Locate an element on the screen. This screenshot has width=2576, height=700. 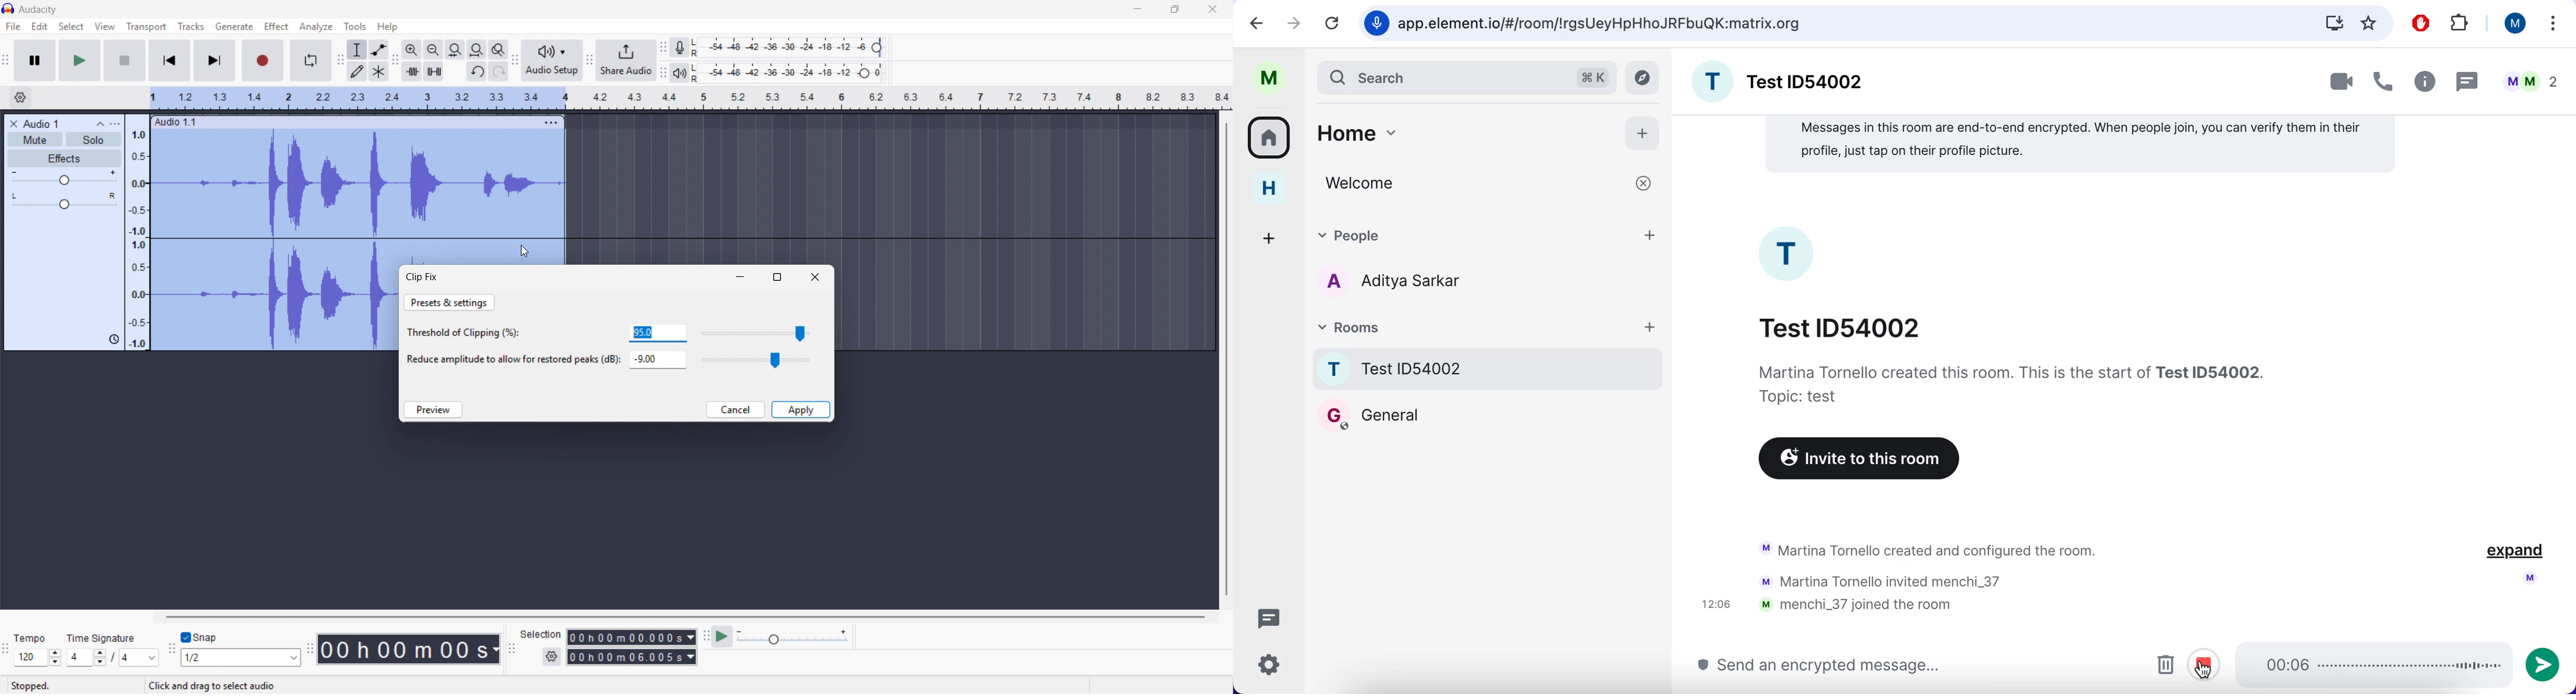
Snapping toolbar is located at coordinates (172, 650).